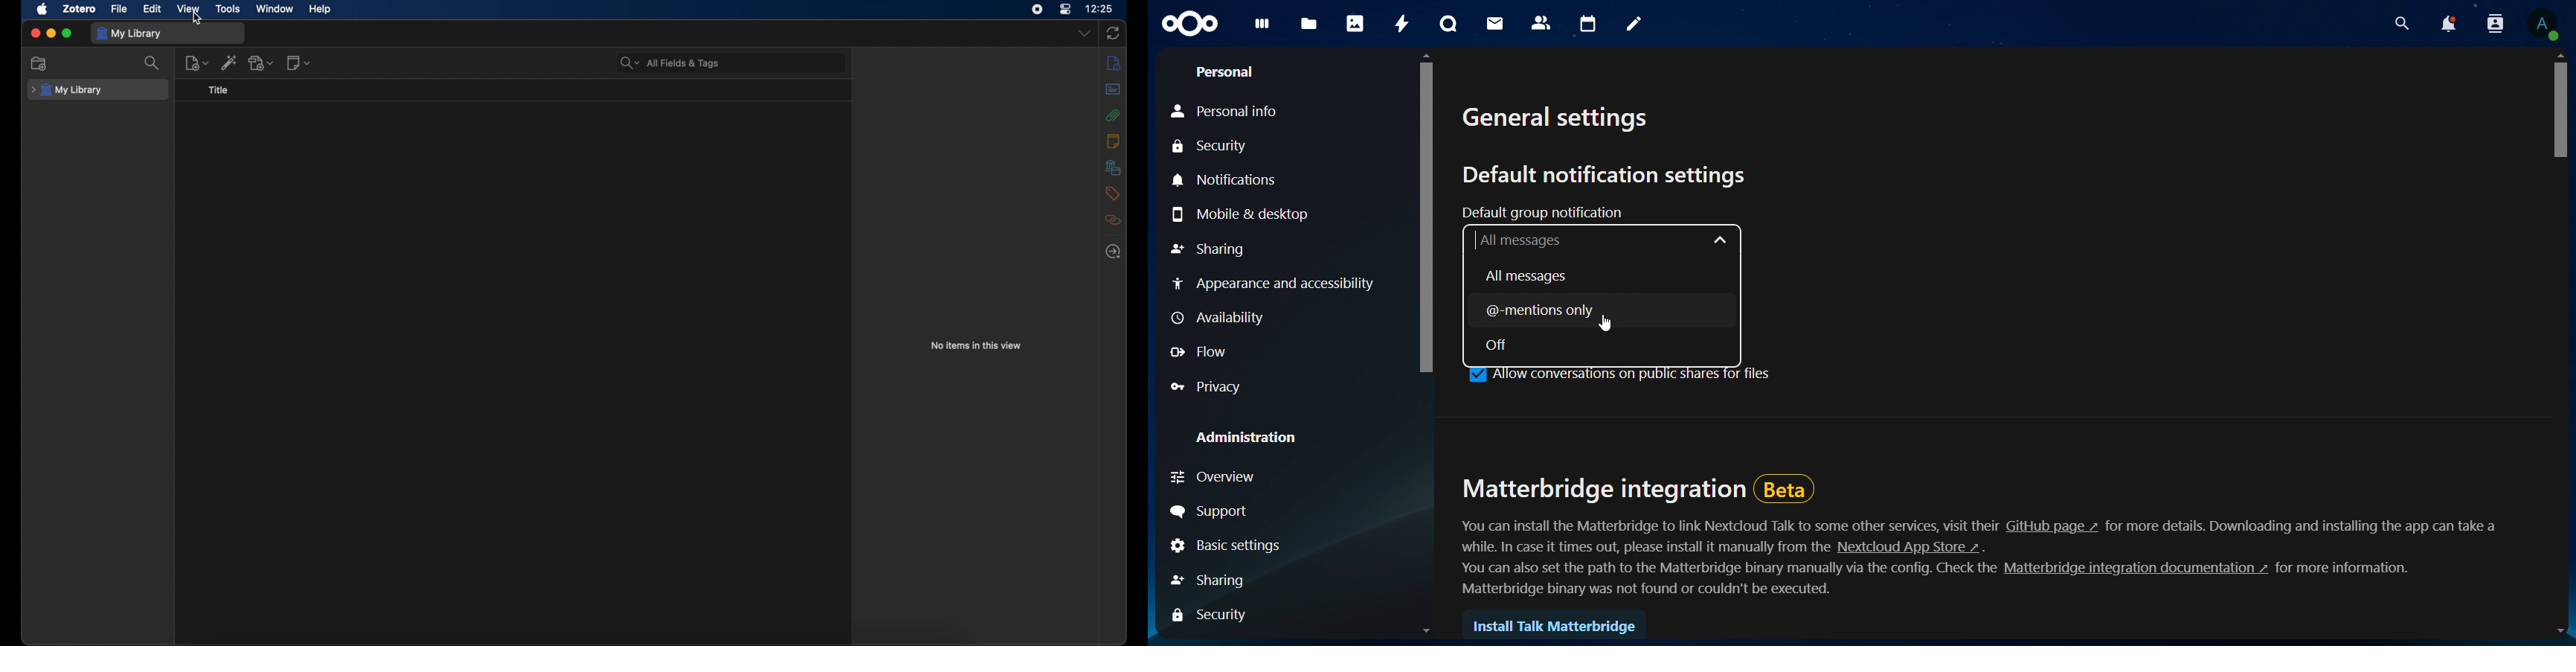 The height and width of the screenshot is (672, 2576). What do you see at coordinates (1506, 345) in the screenshot?
I see `off` at bounding box center [1506, 345].